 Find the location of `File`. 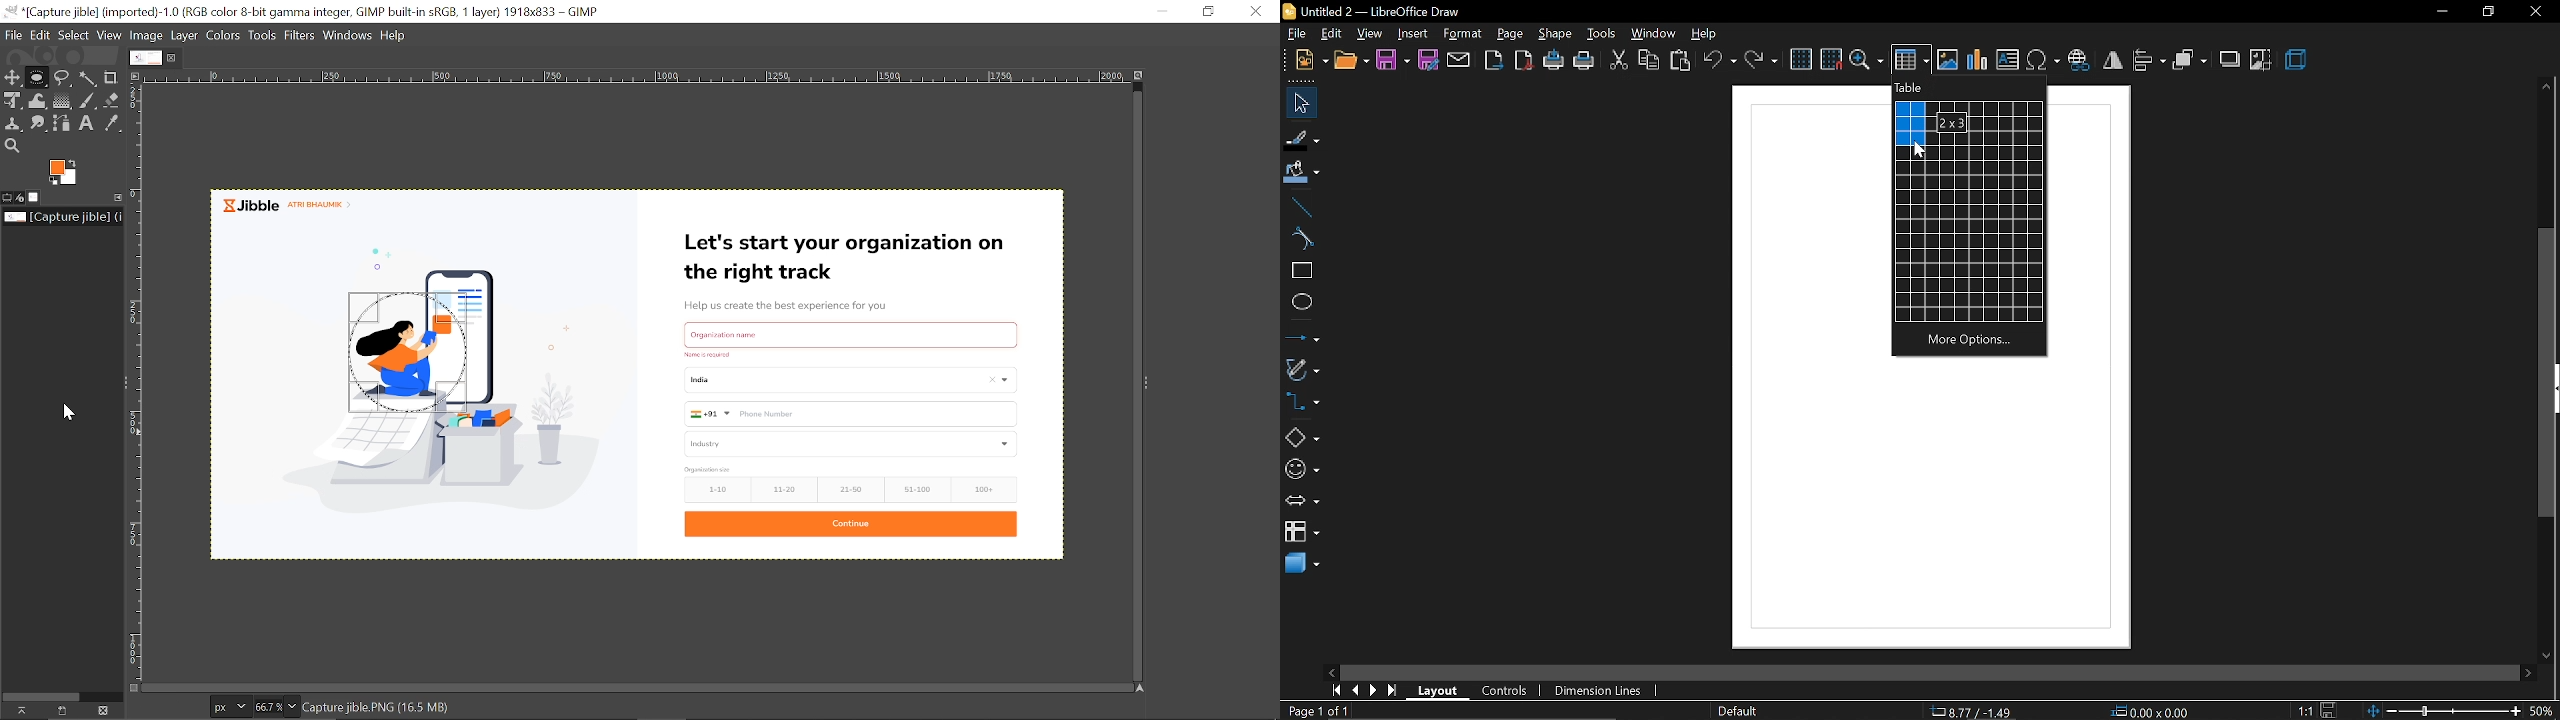

File is located at coordinates (14, 35).